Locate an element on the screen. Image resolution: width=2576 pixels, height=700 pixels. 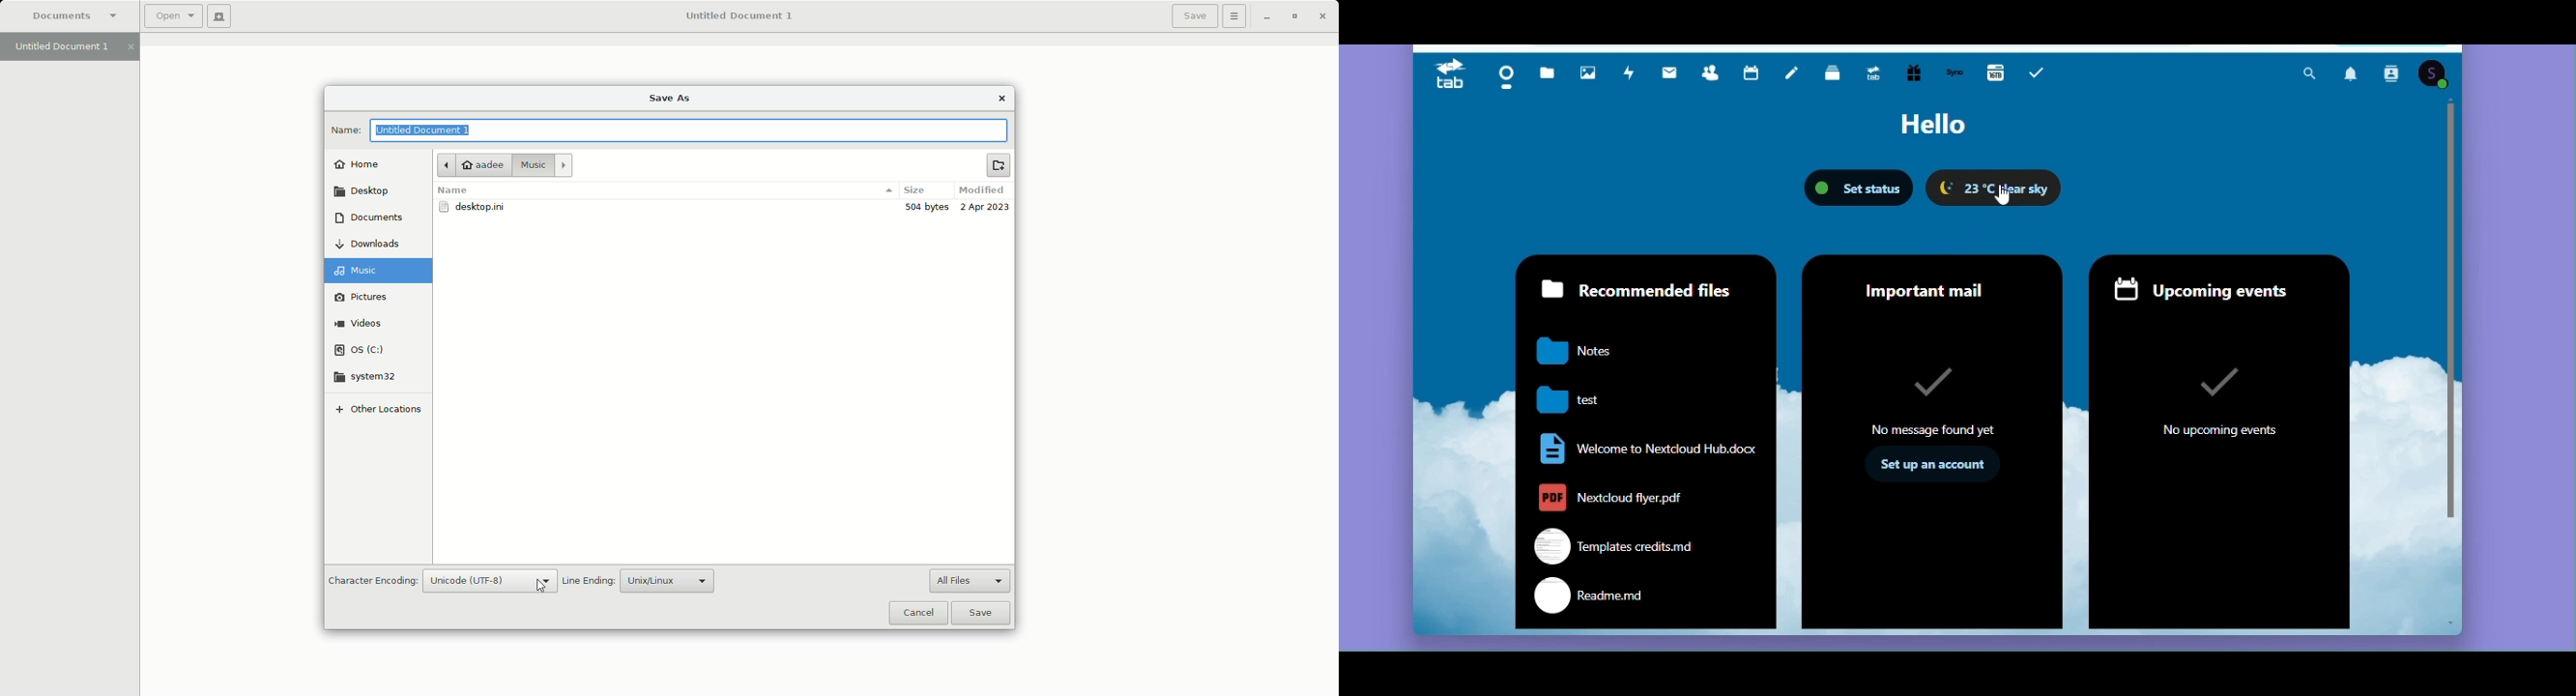
vertical scroll bar is located at coordinates (2448, 304).